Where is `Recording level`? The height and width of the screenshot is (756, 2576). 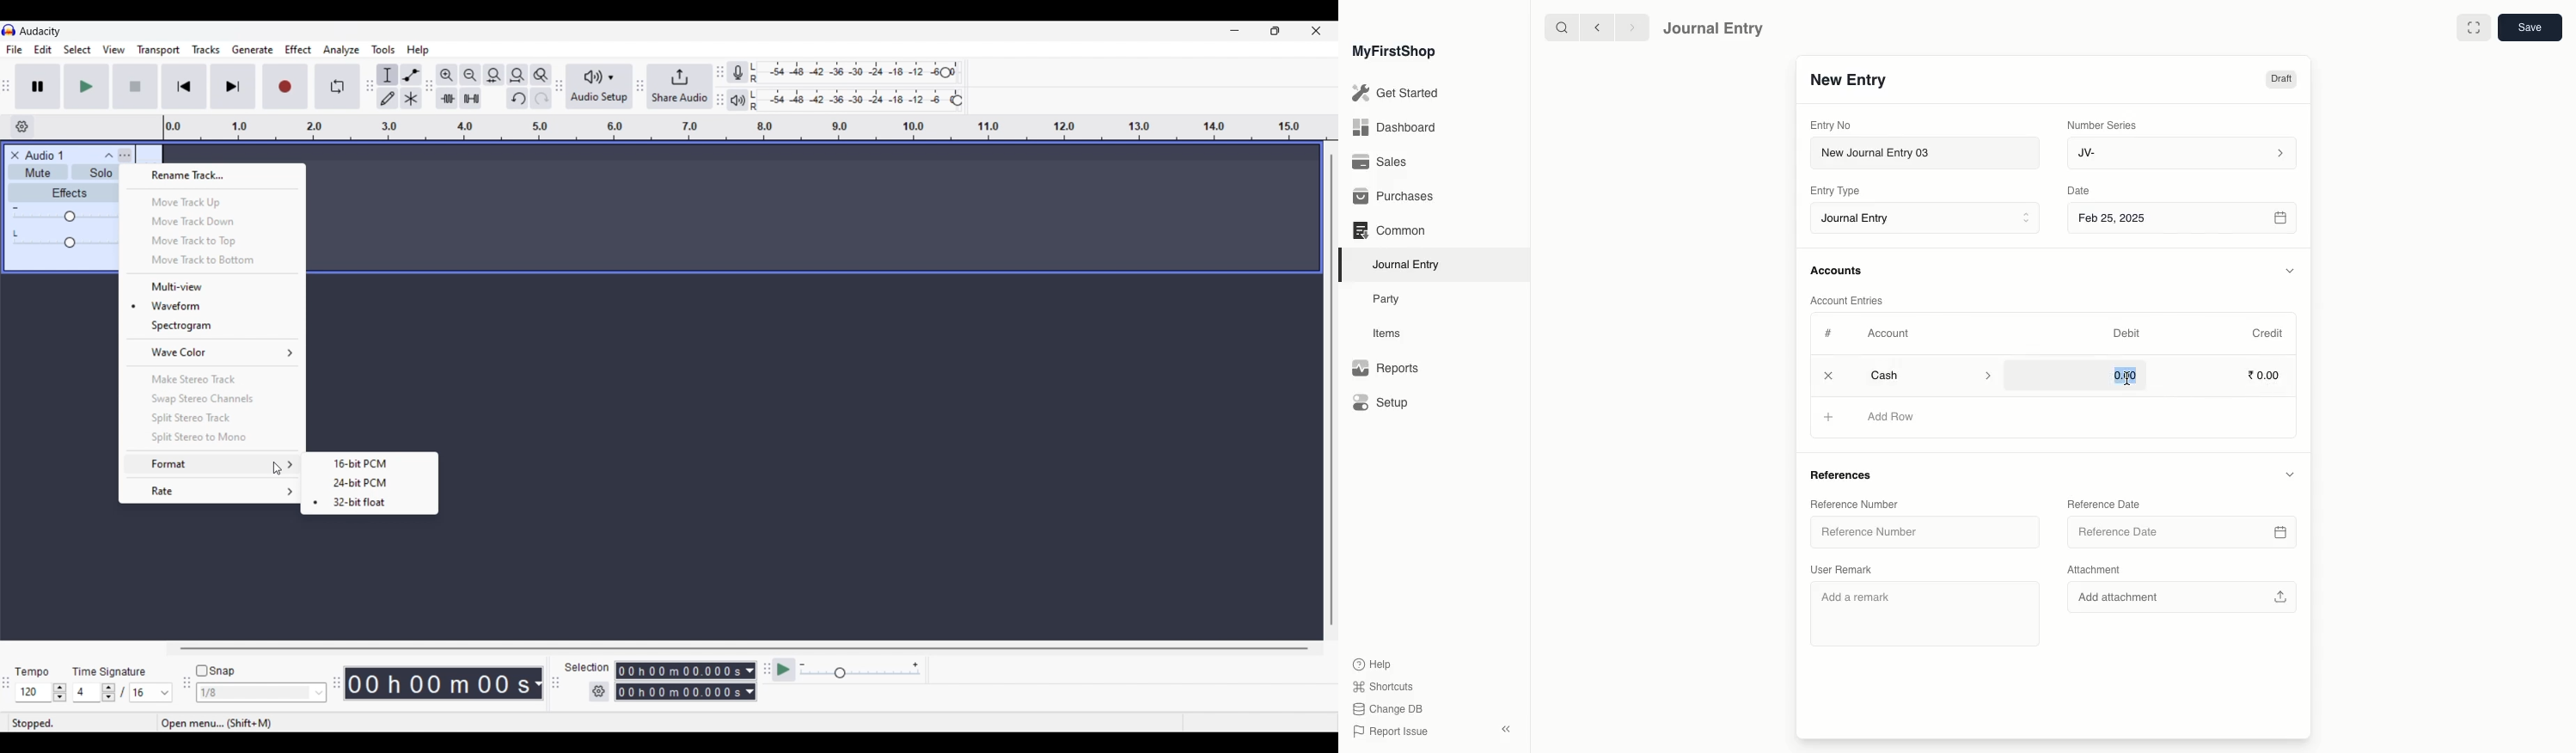 Recording level is located at coordinates (854, 73).